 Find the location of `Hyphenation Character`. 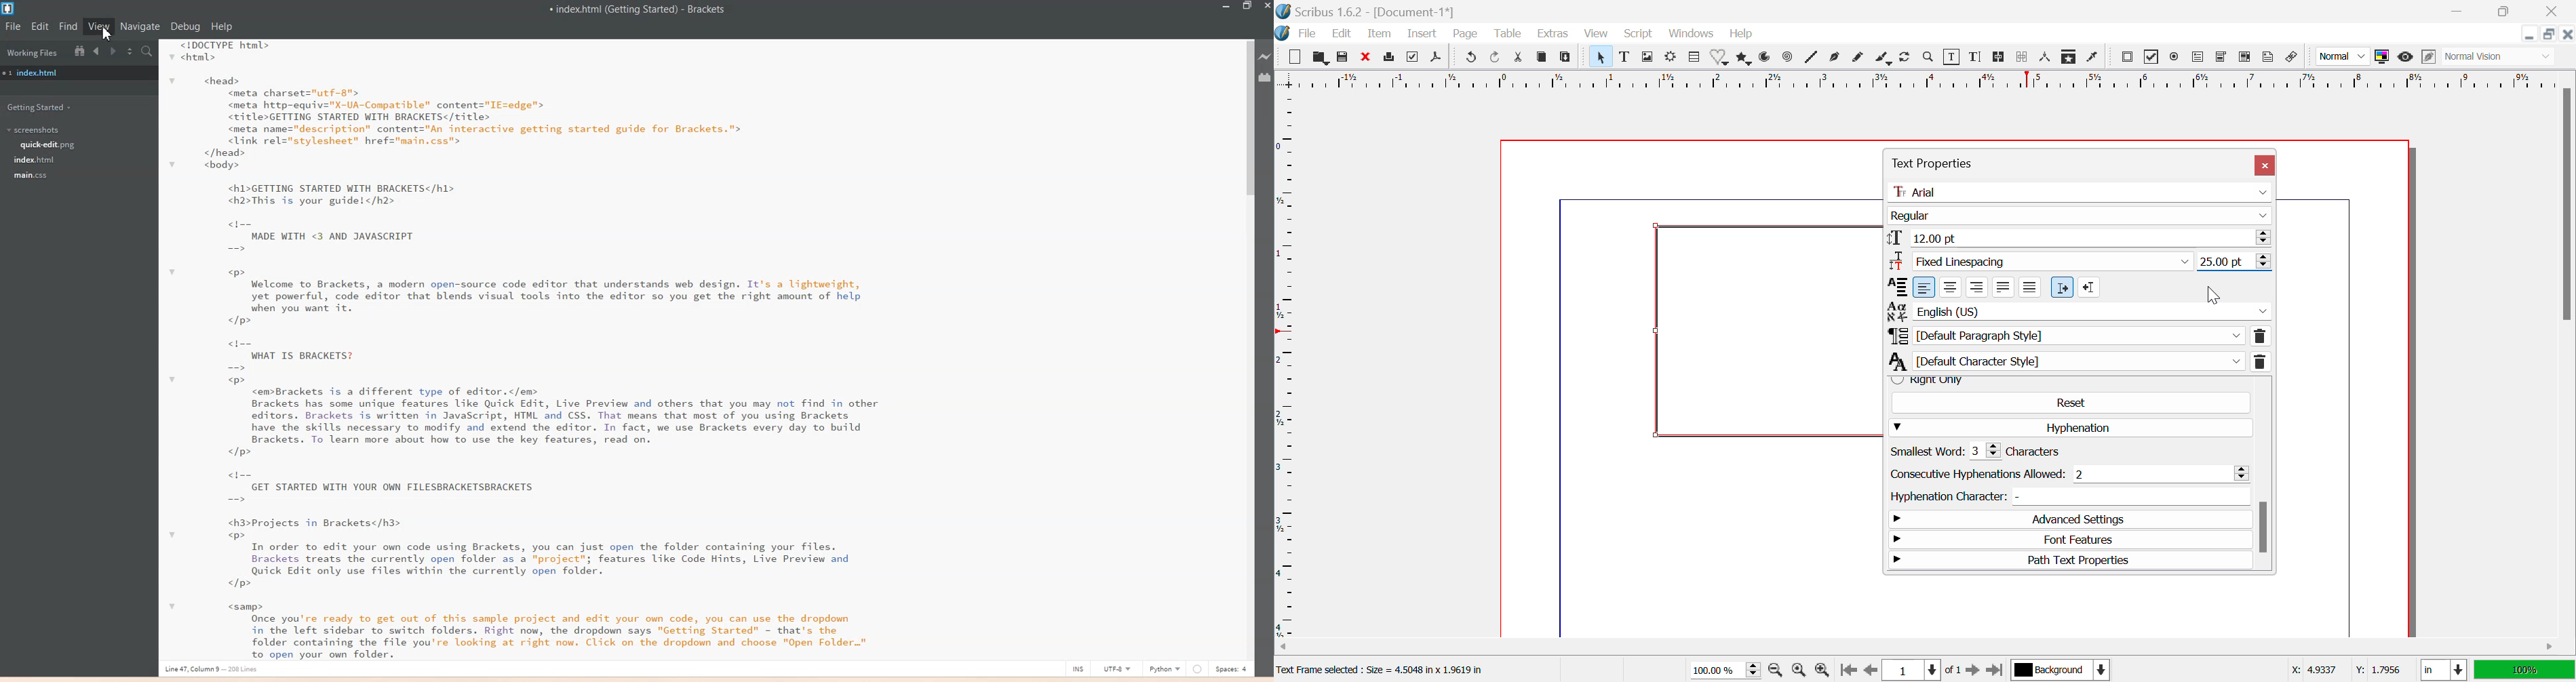

Hyphenation Character is located at coordinates (2067, 496).